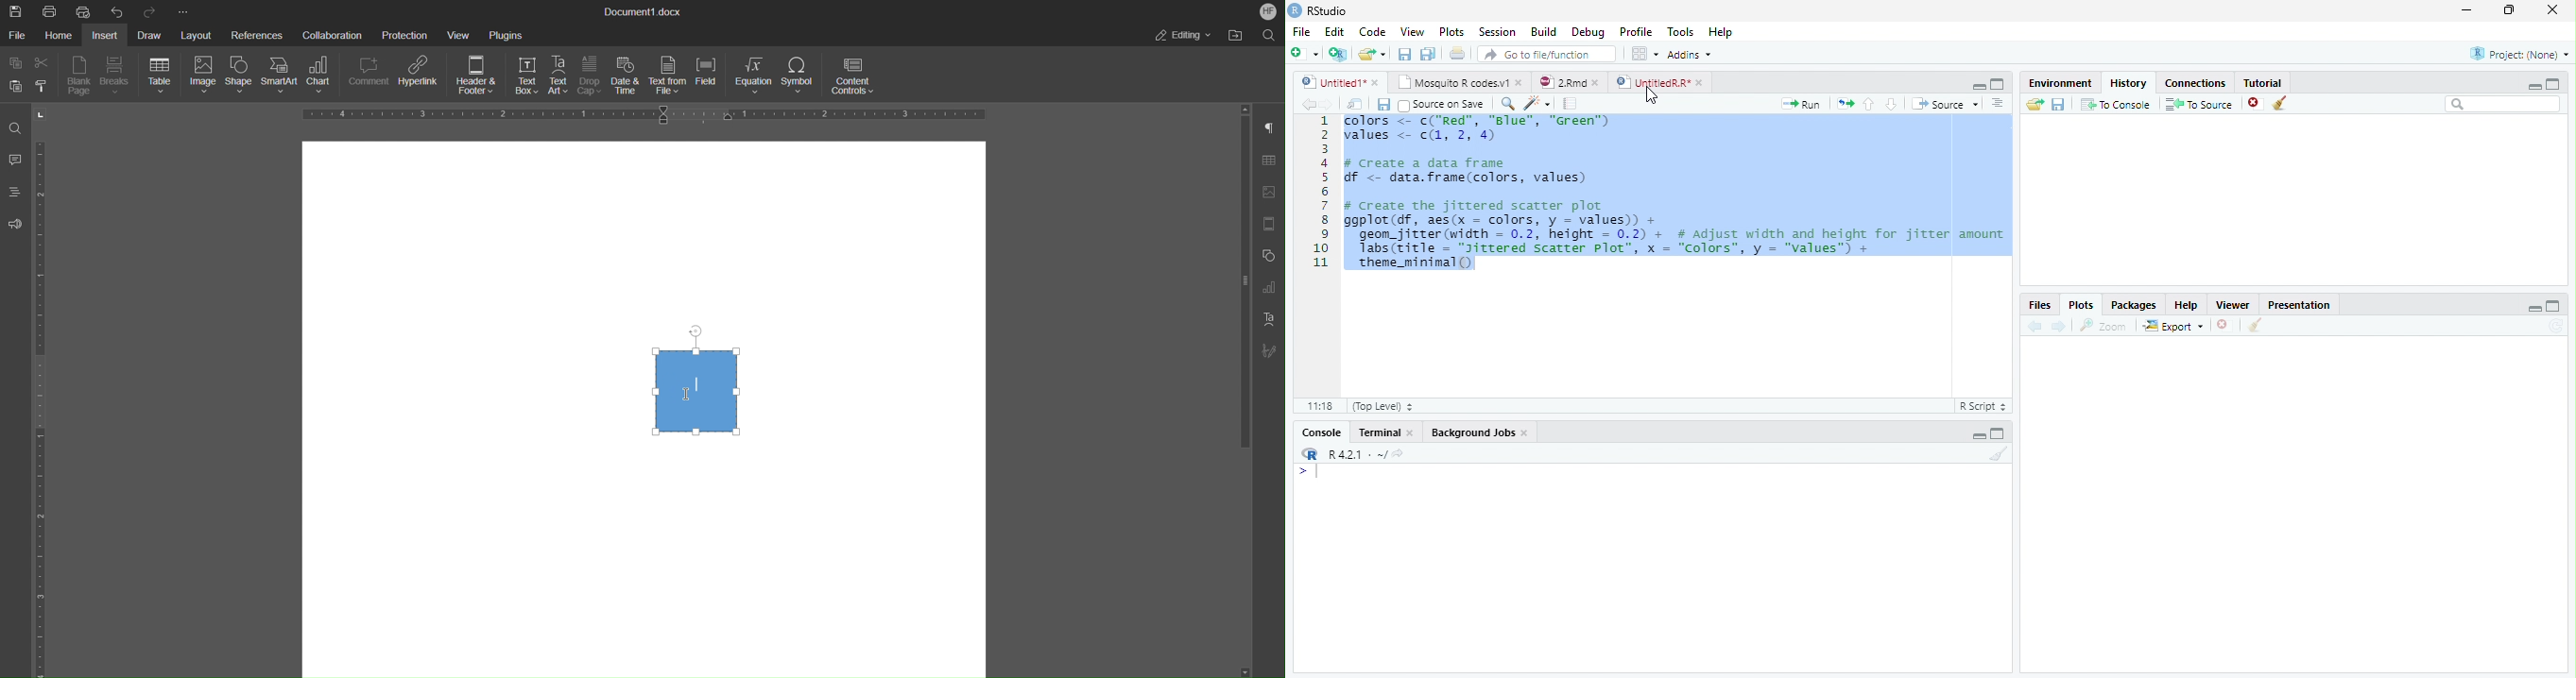 Image resolution: width=2576 pixels, height=700 pixels. What do you see at coordinates (1405, 54) in the screenshot?
I see `Save current document` at bounding box center [1405, 54].